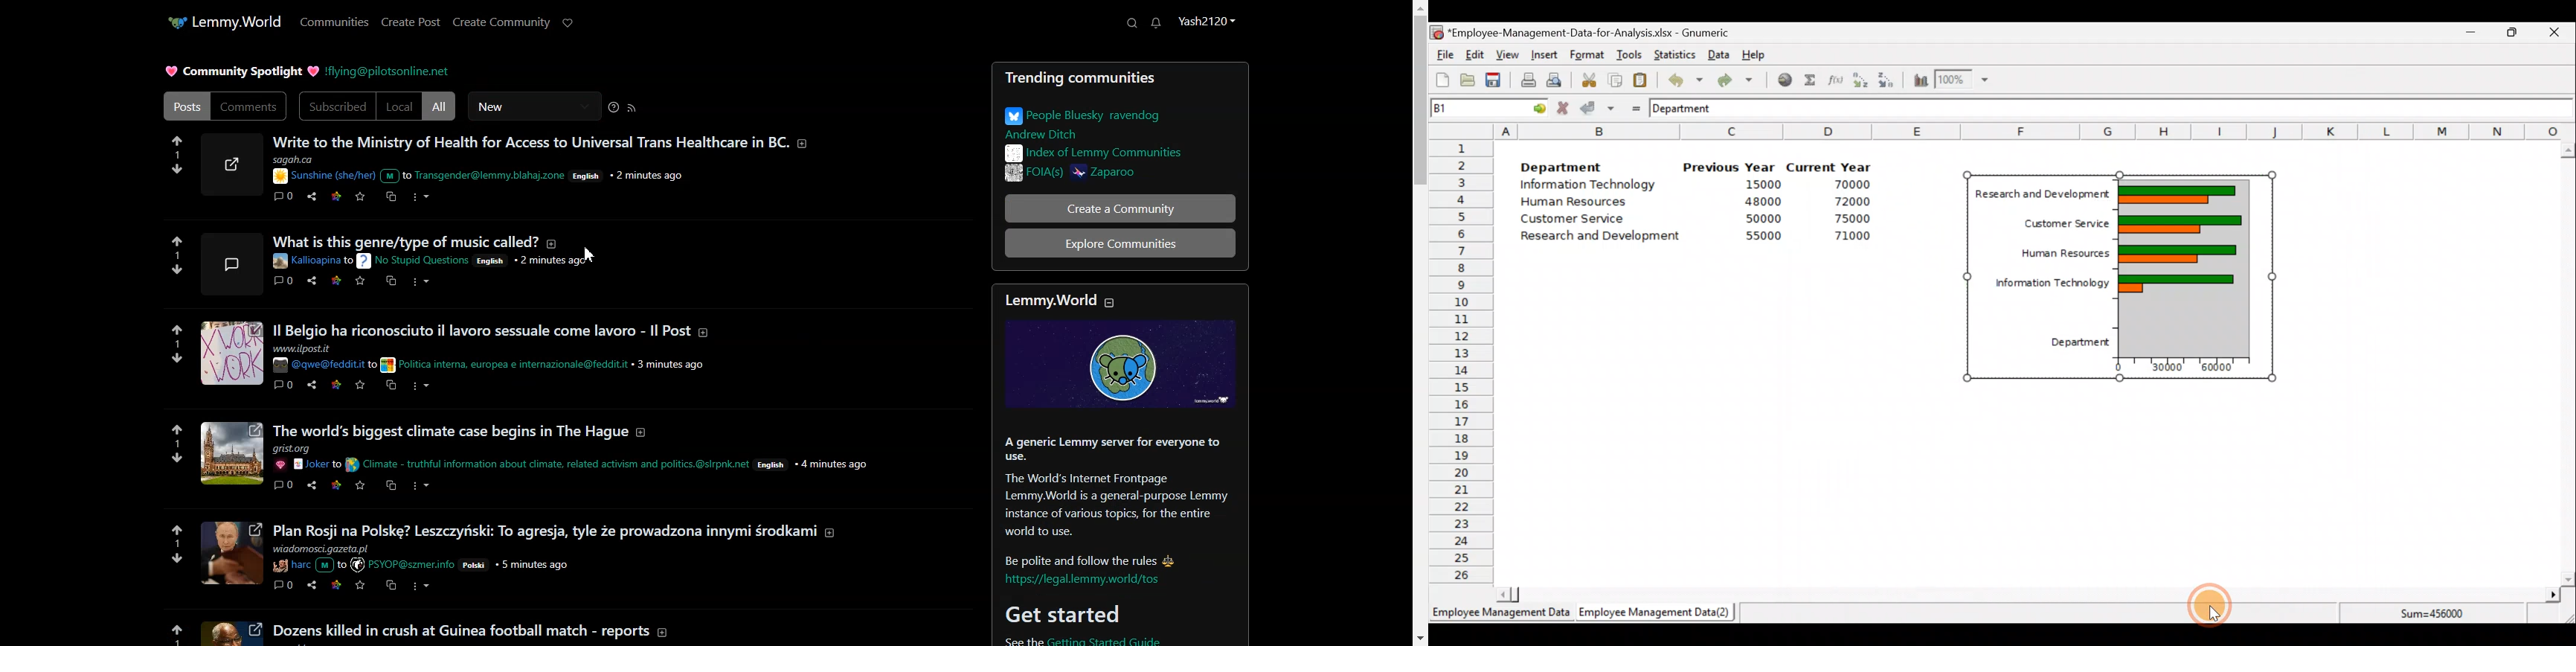 The image size is (2576, 672). I want to click on 33, so click(181, 343).